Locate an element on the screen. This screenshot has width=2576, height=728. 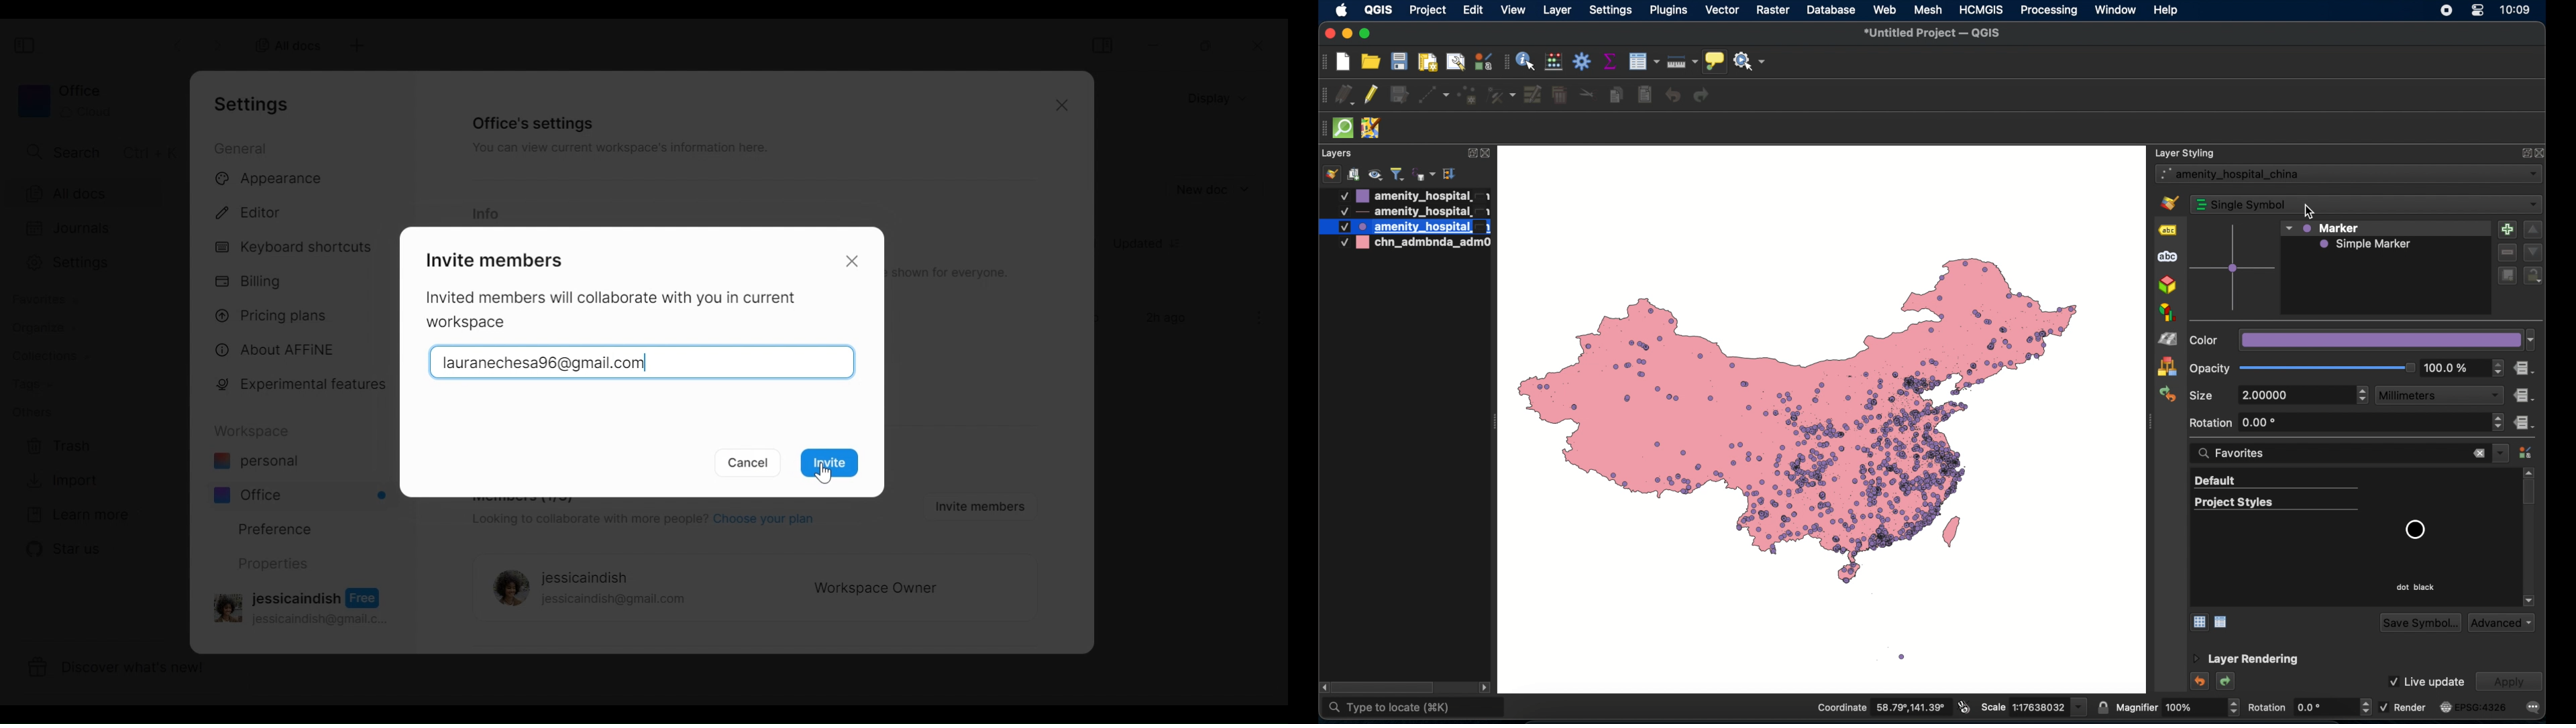
Invite members is located at coordinates (977, 505).